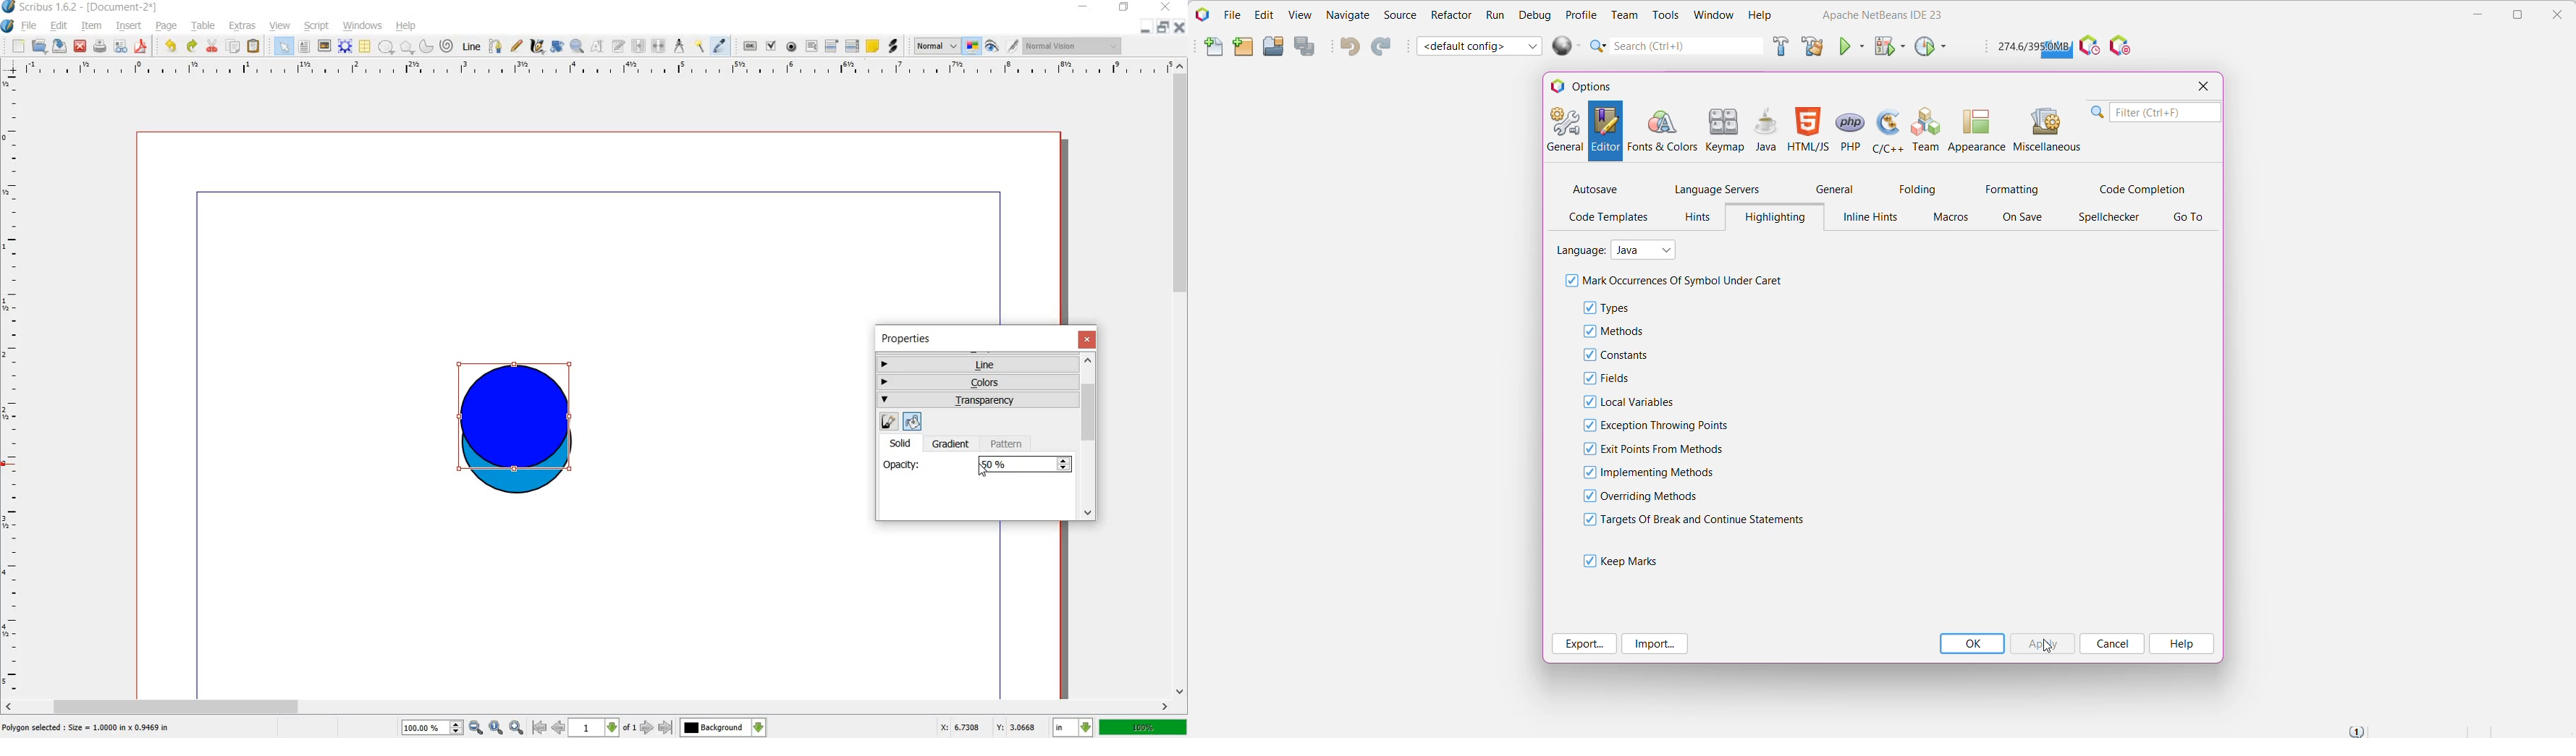 This screenshot has height=756, width=2576. What do you see at coordinates (1015, 464) in the screenshot?
I see `100%` at bounding box center [1015, 464].